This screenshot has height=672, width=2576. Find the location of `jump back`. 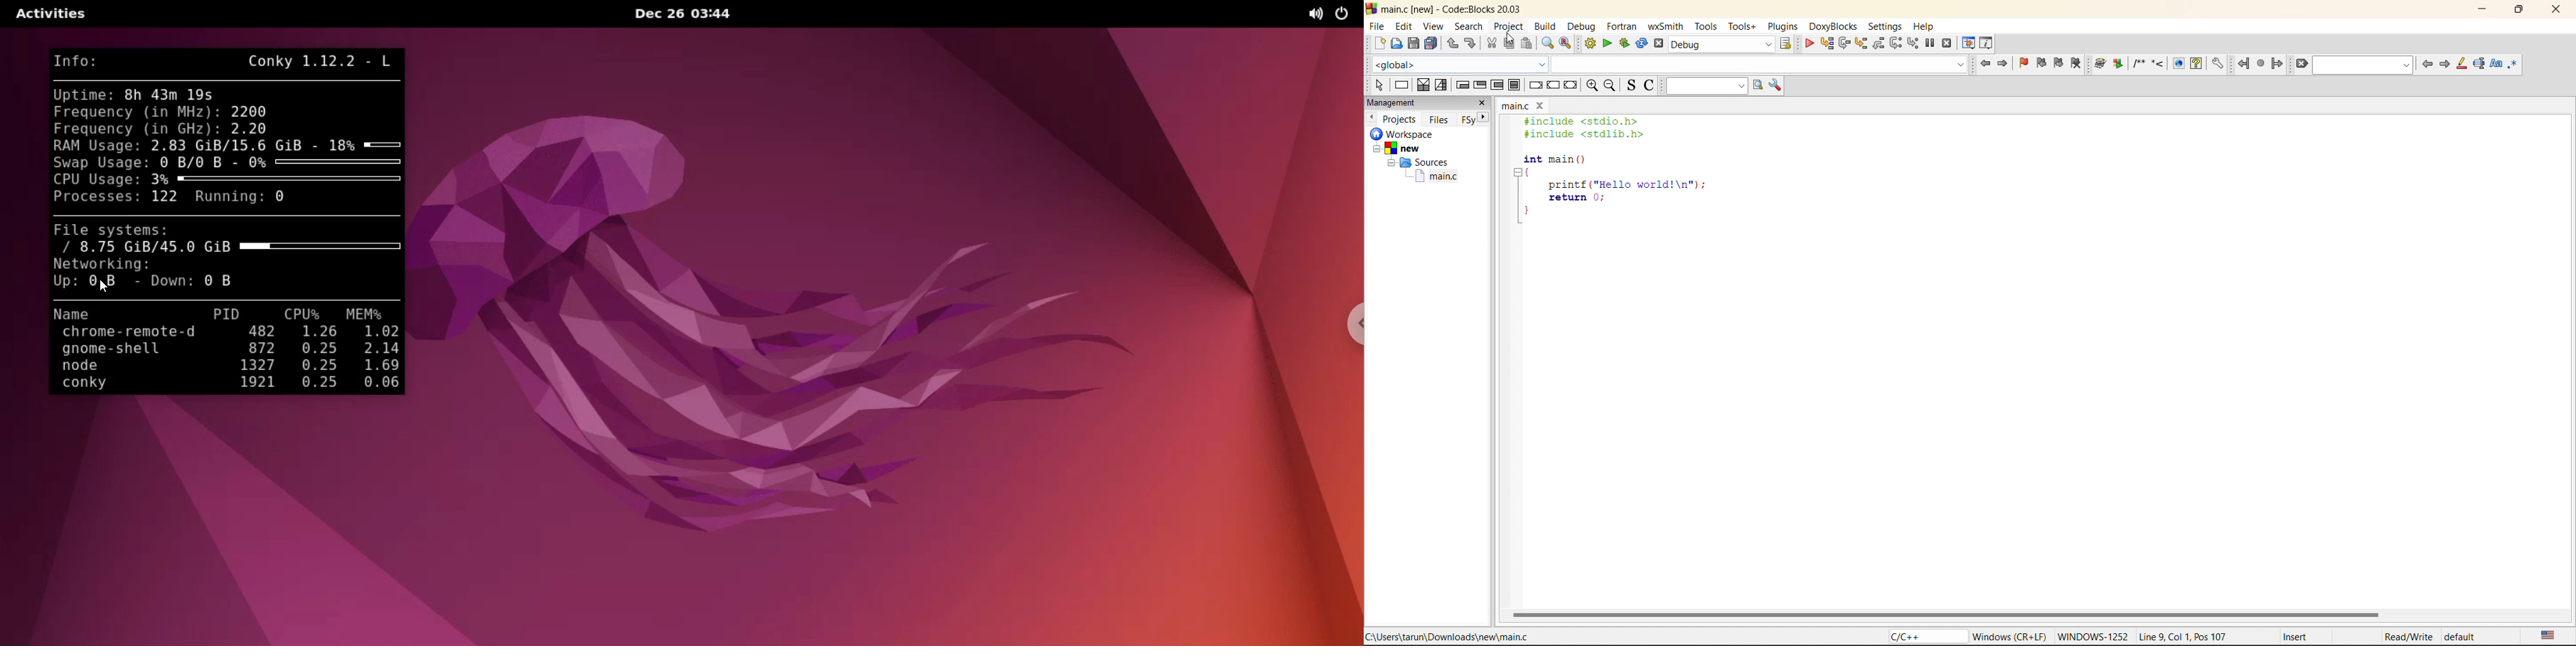

jump back is located at coordinates (1985, 64).